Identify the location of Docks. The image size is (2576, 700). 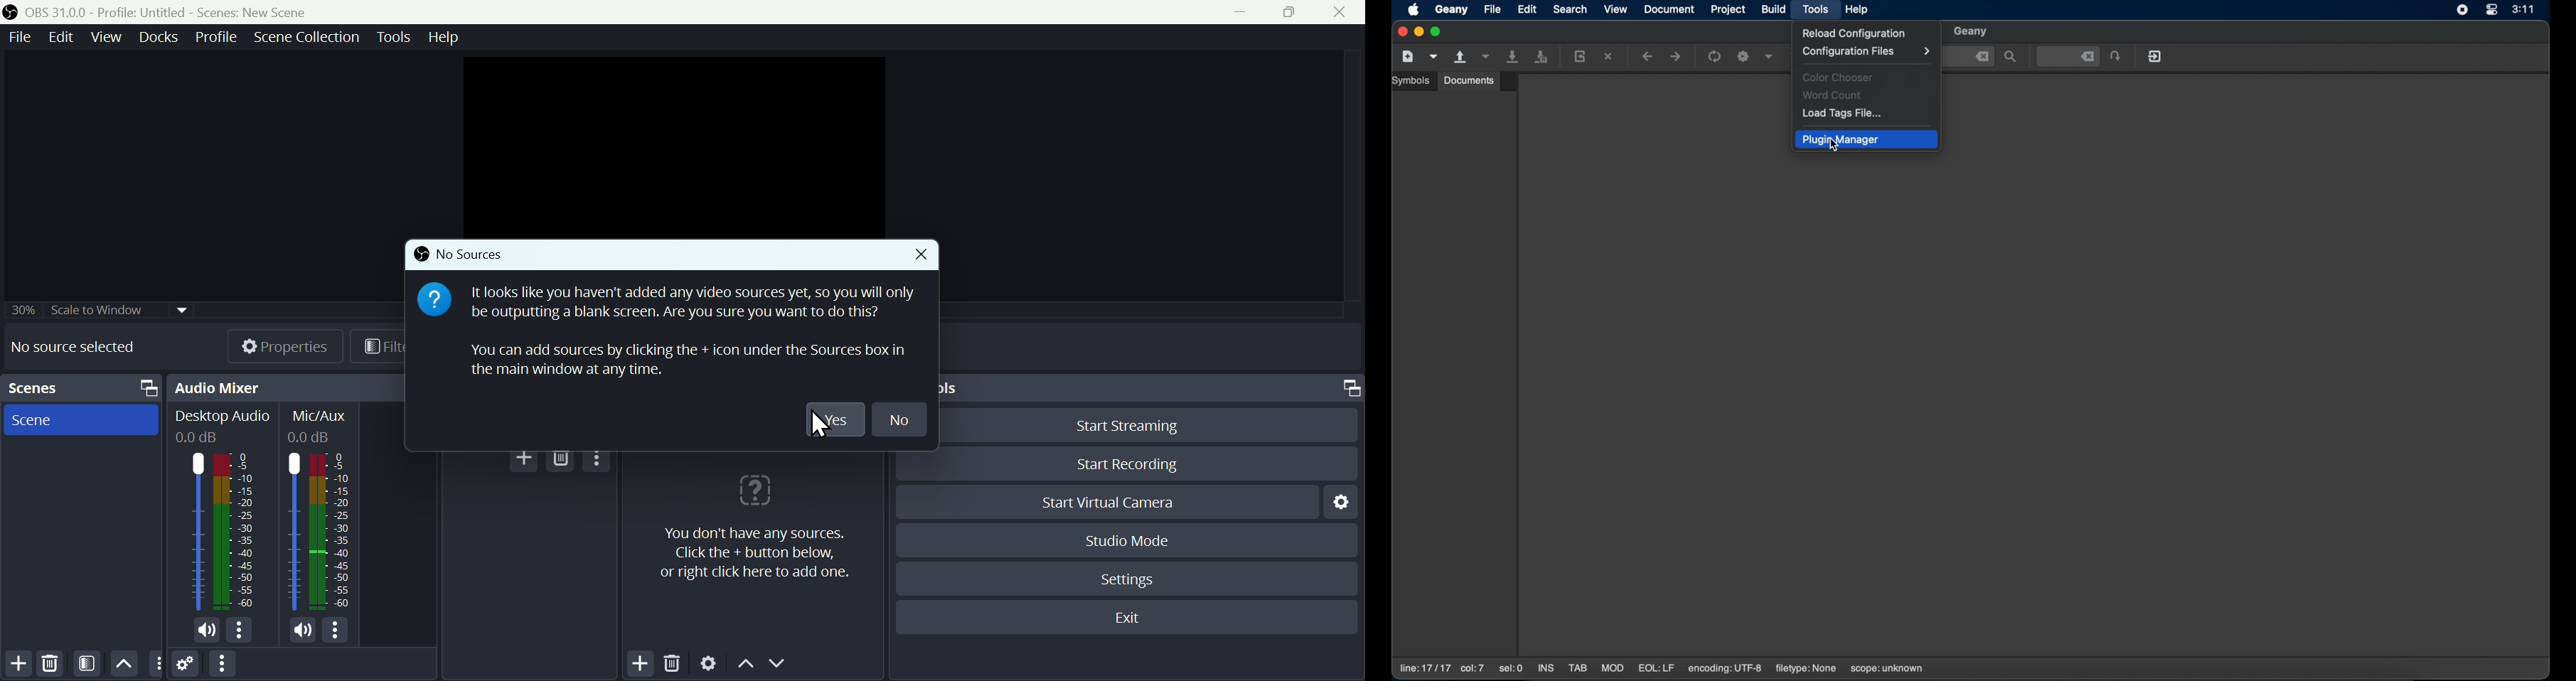
(158, 36).